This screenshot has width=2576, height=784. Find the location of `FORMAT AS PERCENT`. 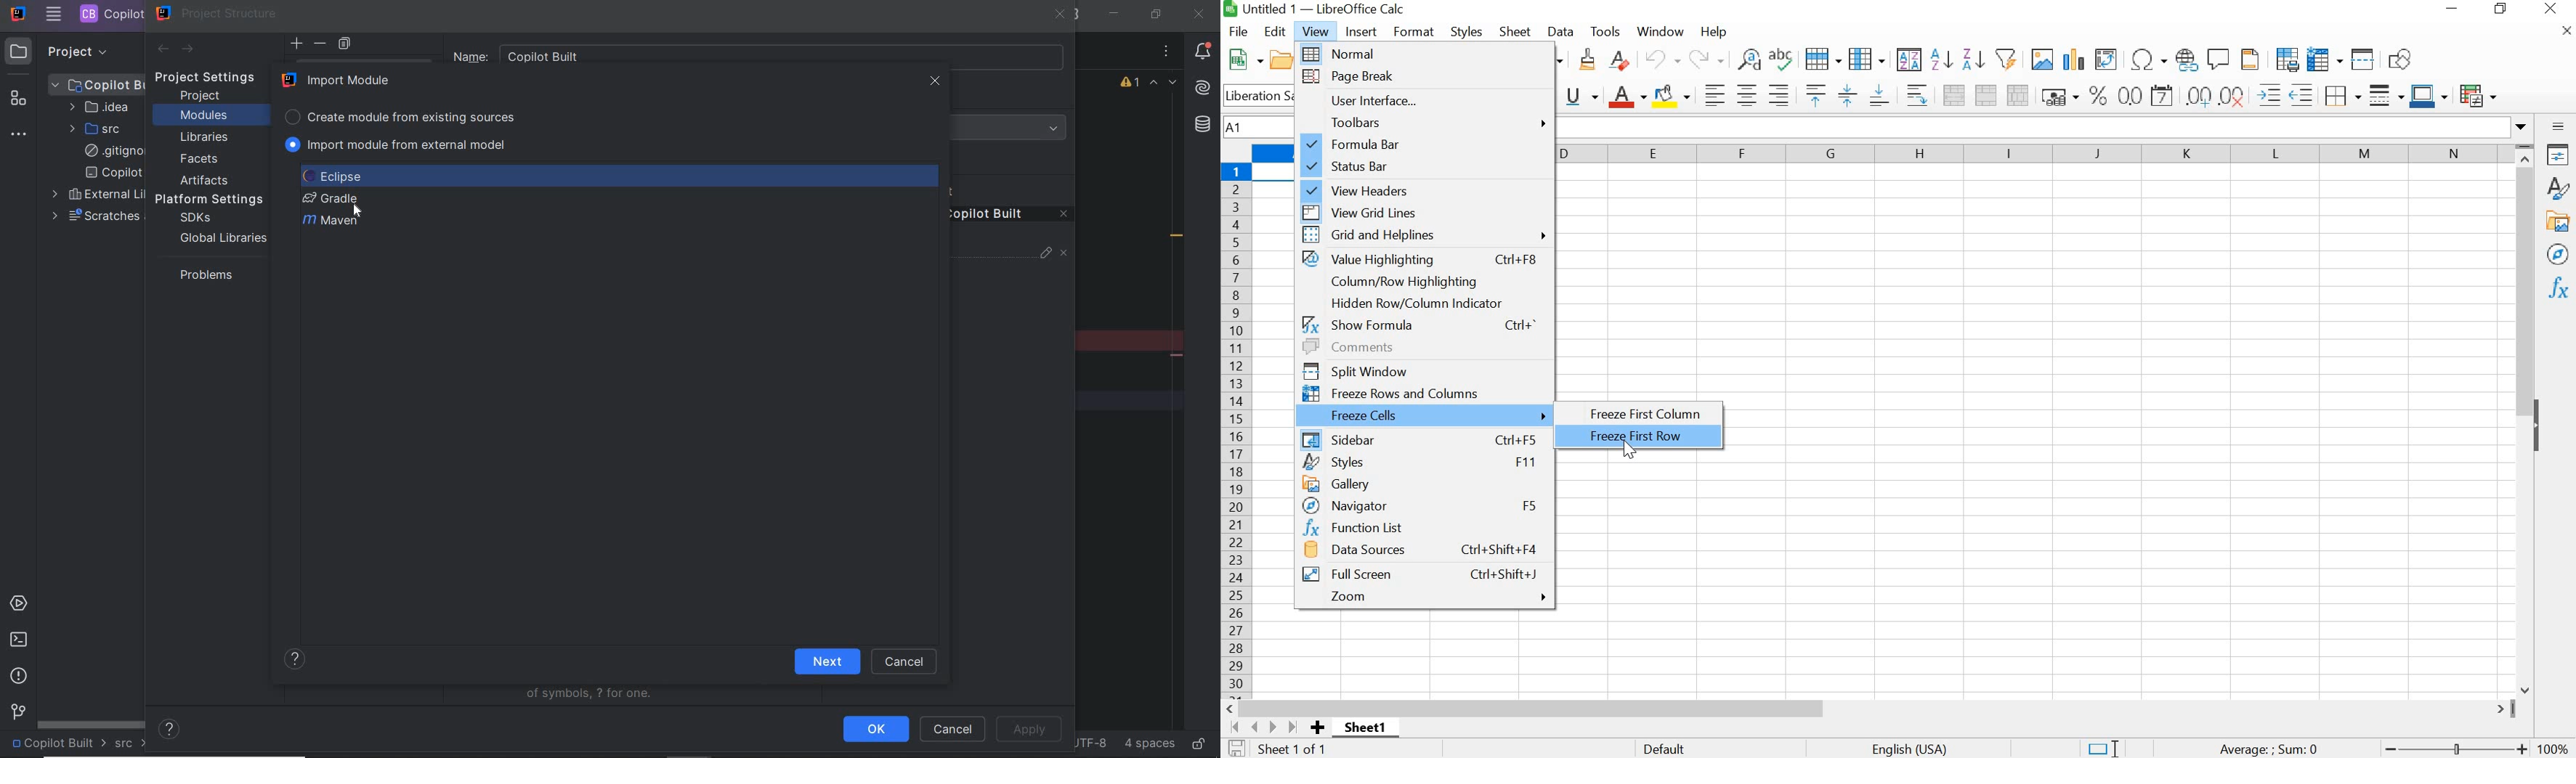

FORMAT AS PERCENT is located at coordinates (2098, 95).